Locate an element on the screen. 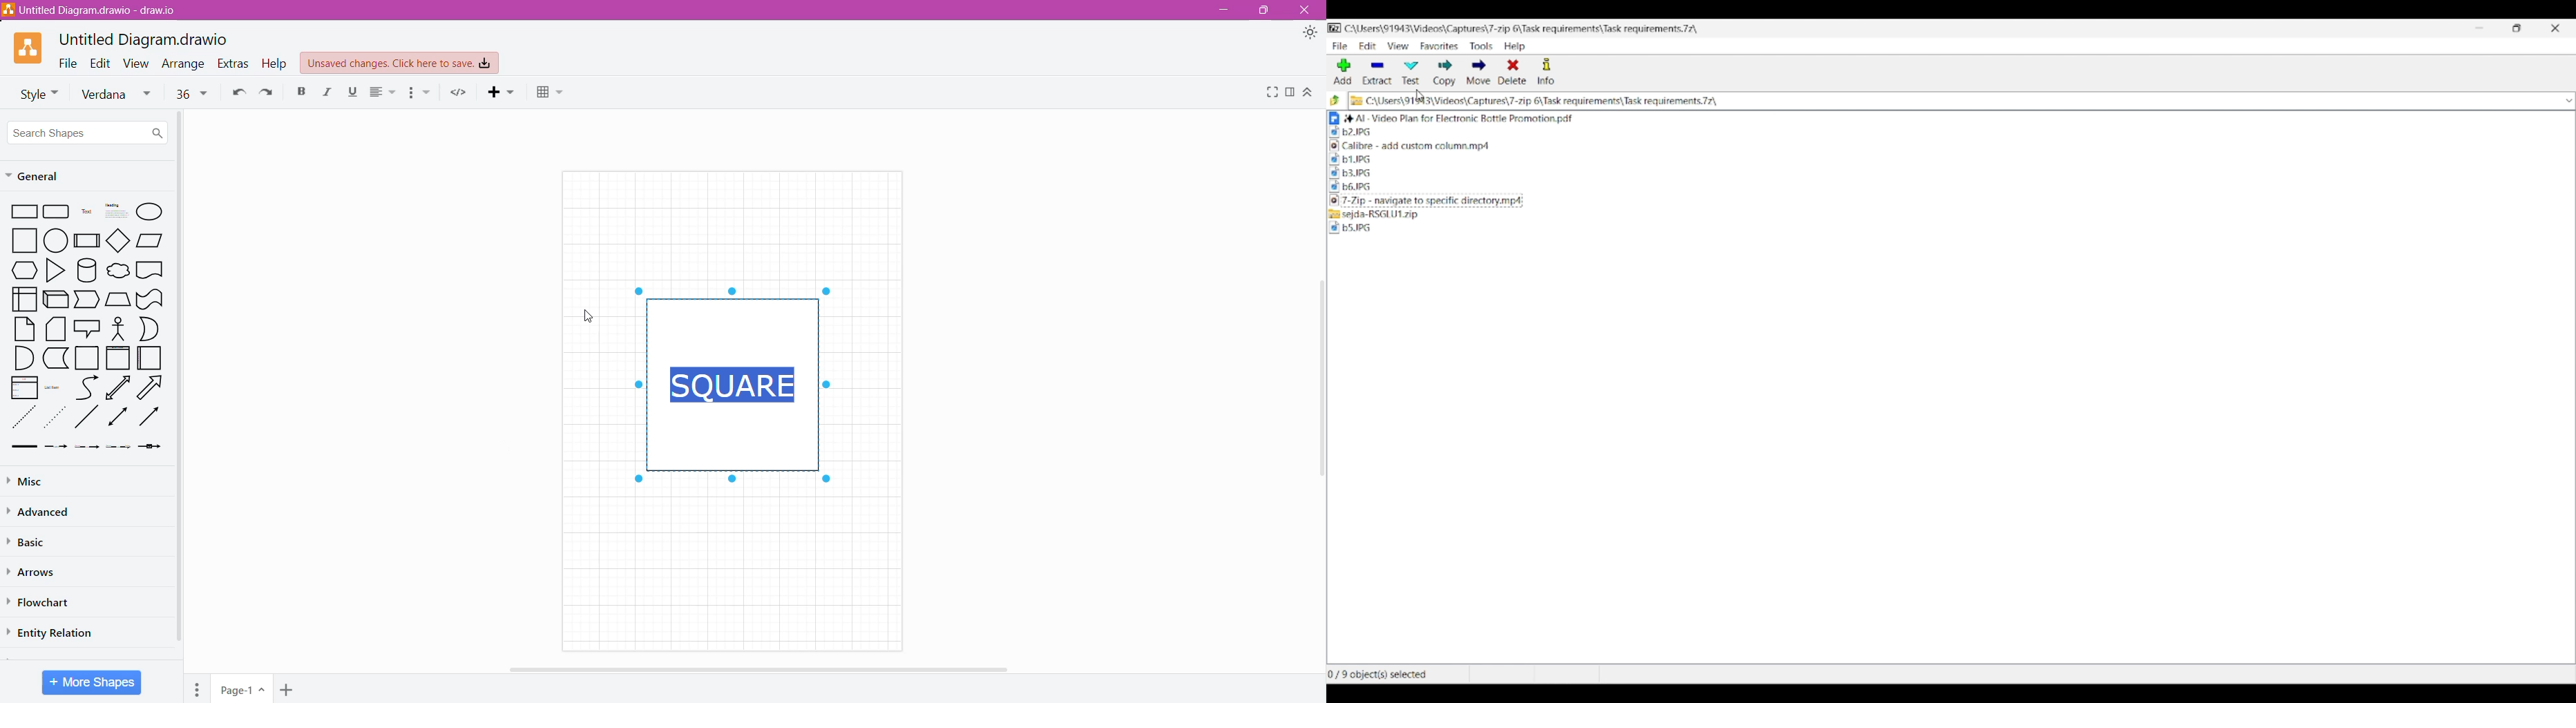  Help is located at coordinates (276, 64).